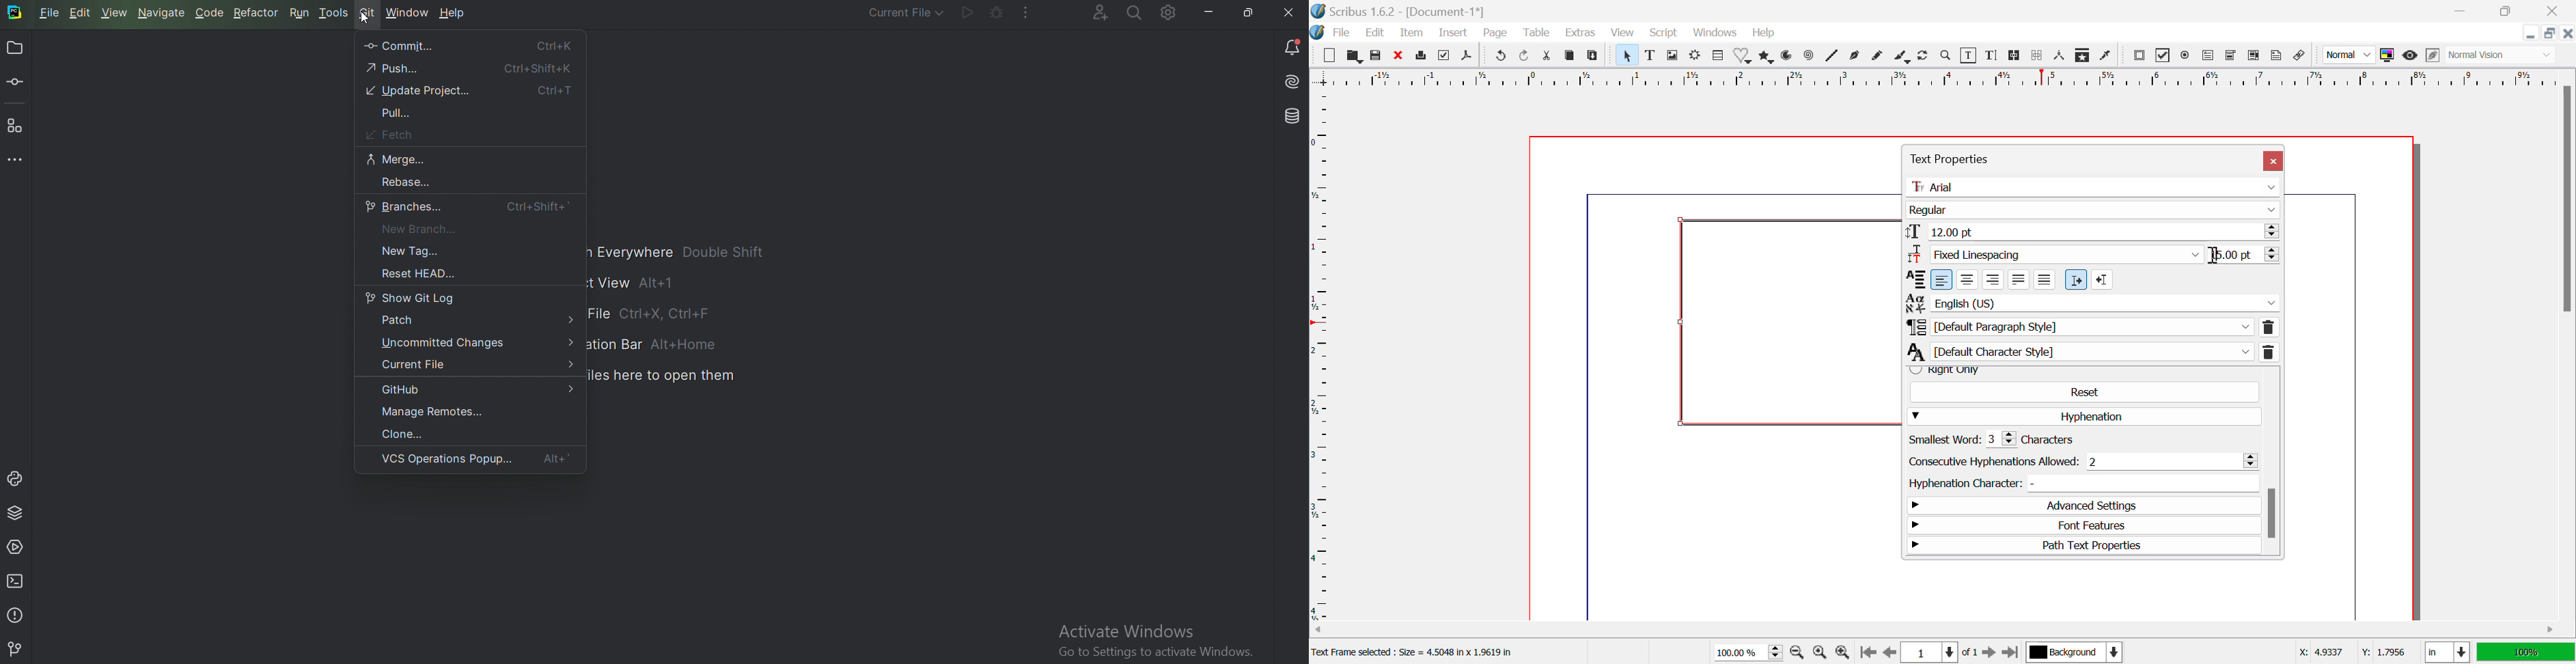 The height and width of the screenshot is (672, 2576). I want to click on Smallest word: 3 characters, so click(2006, 439).